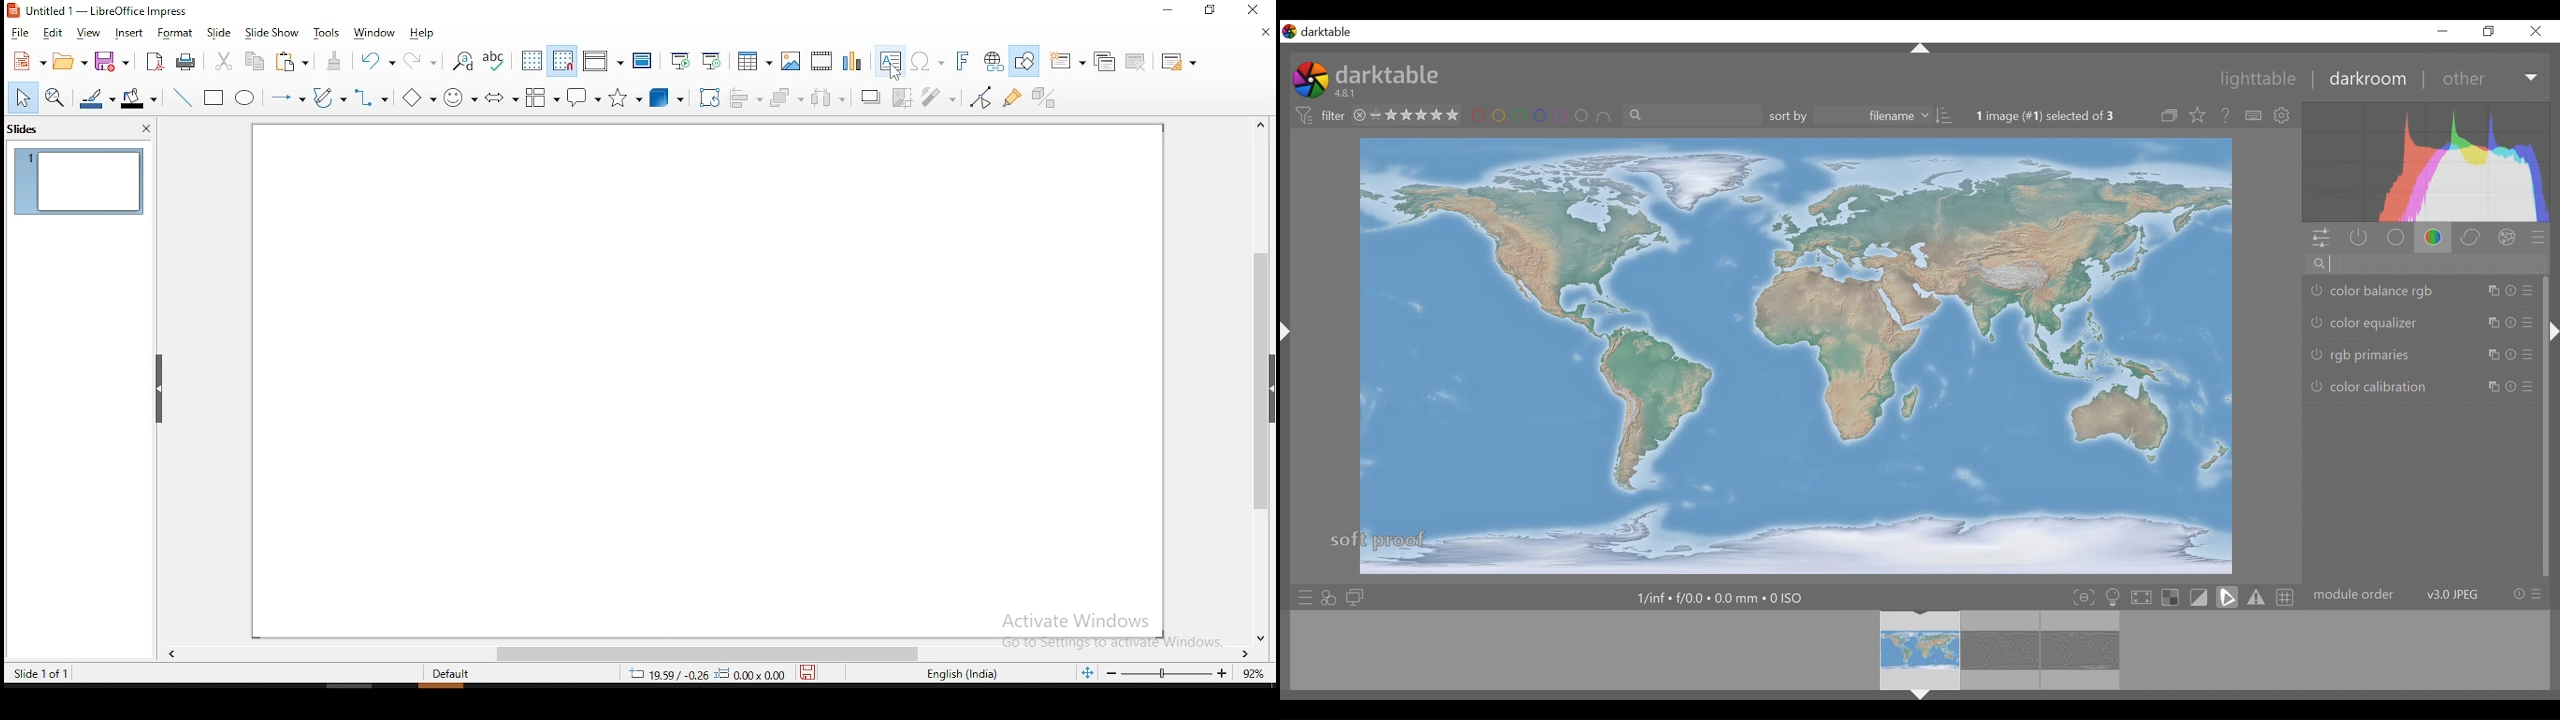 The image size is (2576, 728). I want to click on quick access presets, so click(1302, 595).